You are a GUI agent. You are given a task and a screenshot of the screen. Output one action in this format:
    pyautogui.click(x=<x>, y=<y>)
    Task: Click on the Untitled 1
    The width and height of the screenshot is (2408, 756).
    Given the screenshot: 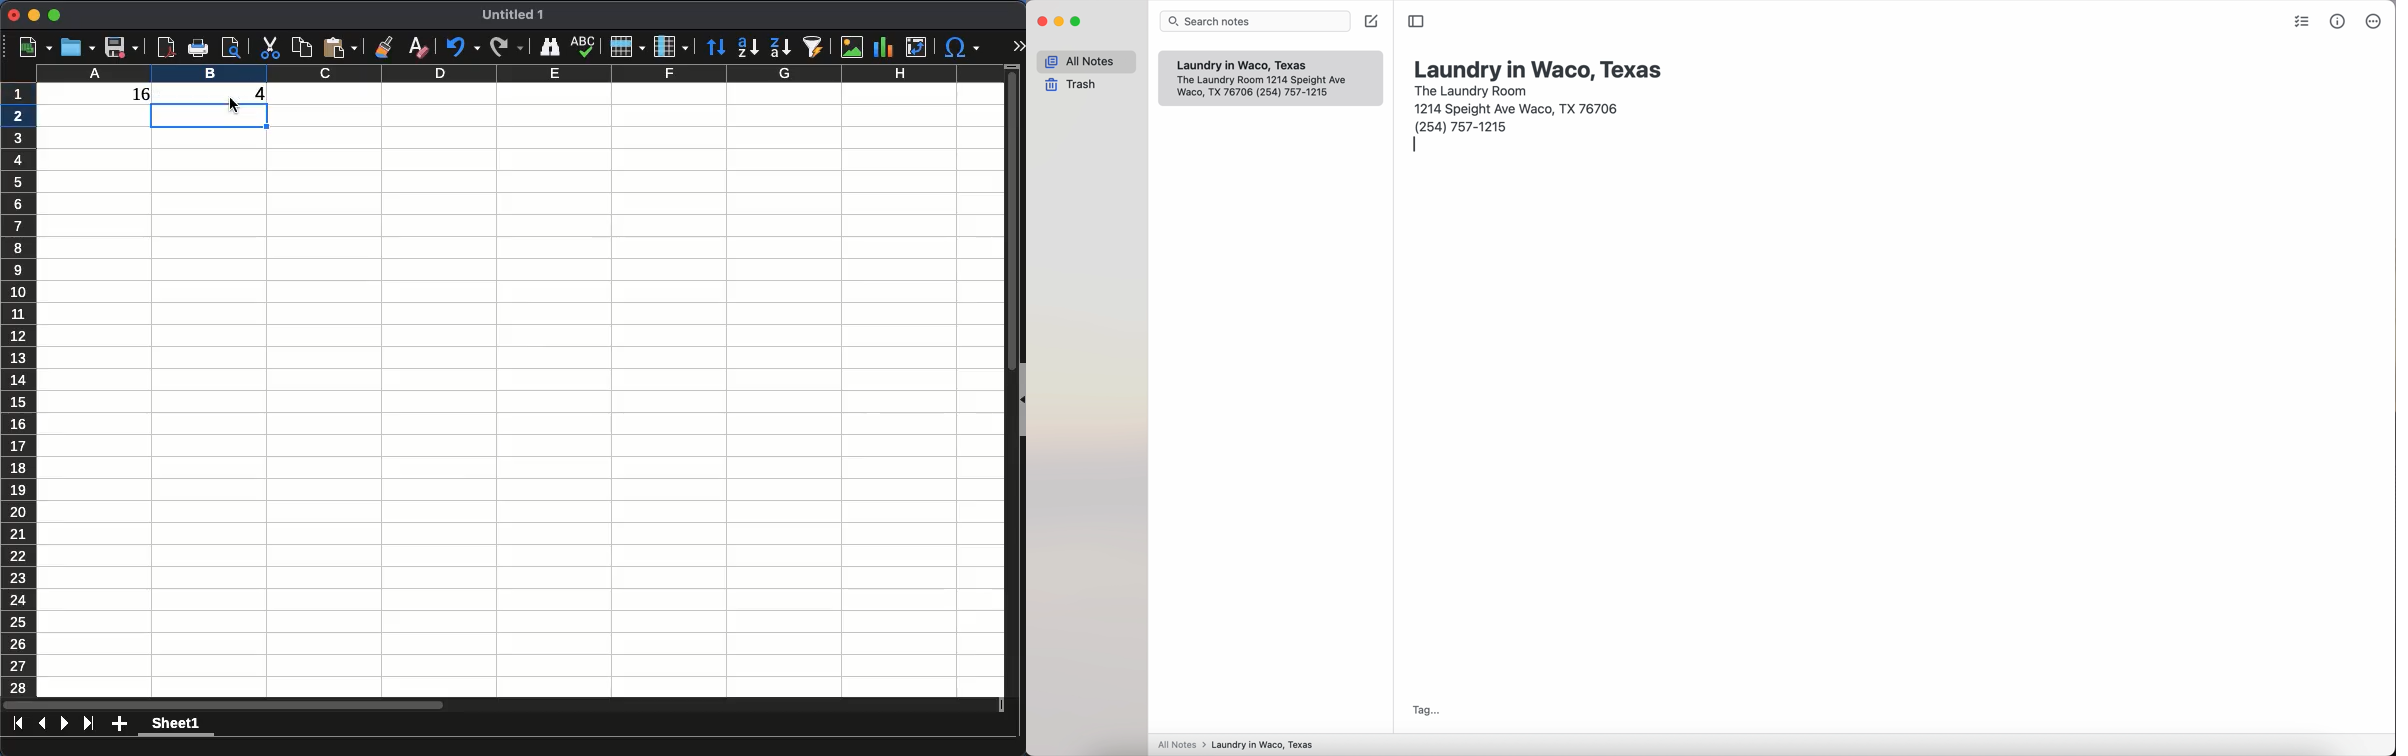 What is the action you would take?
    pyautogui.click(x=506, y=15)
    